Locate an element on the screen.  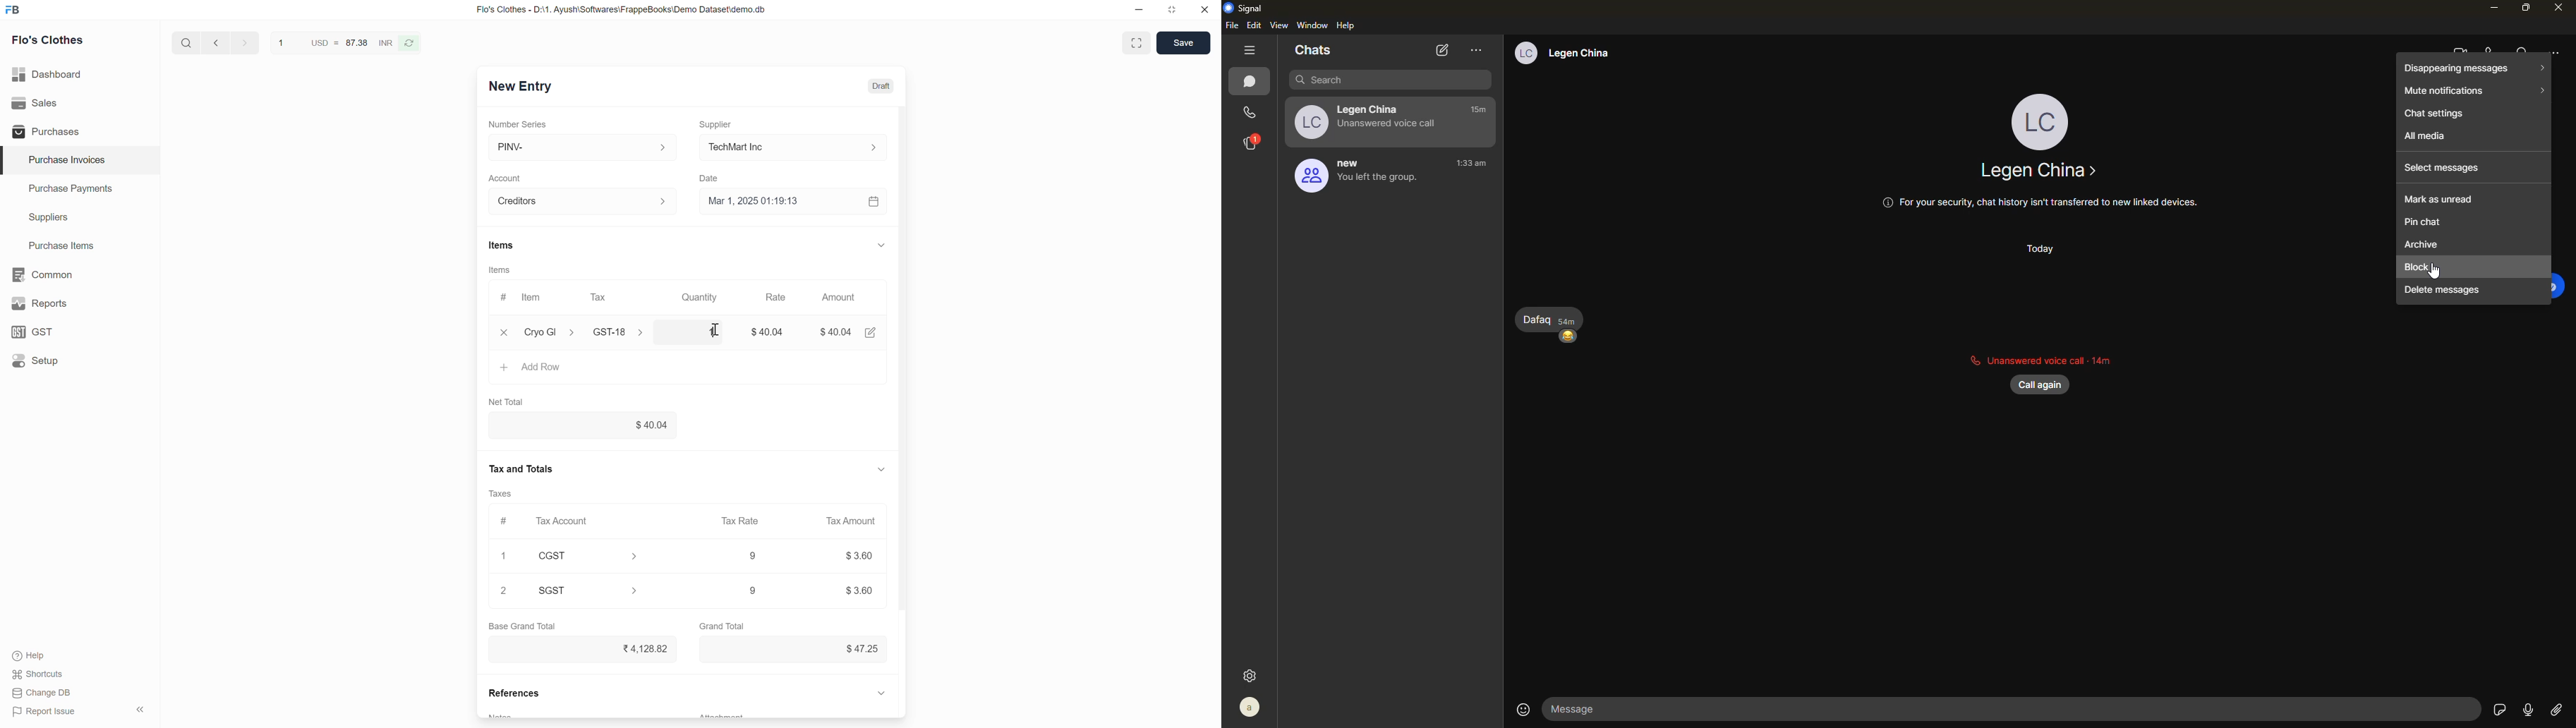
hide tabs is located at coordinates (1250, 50).